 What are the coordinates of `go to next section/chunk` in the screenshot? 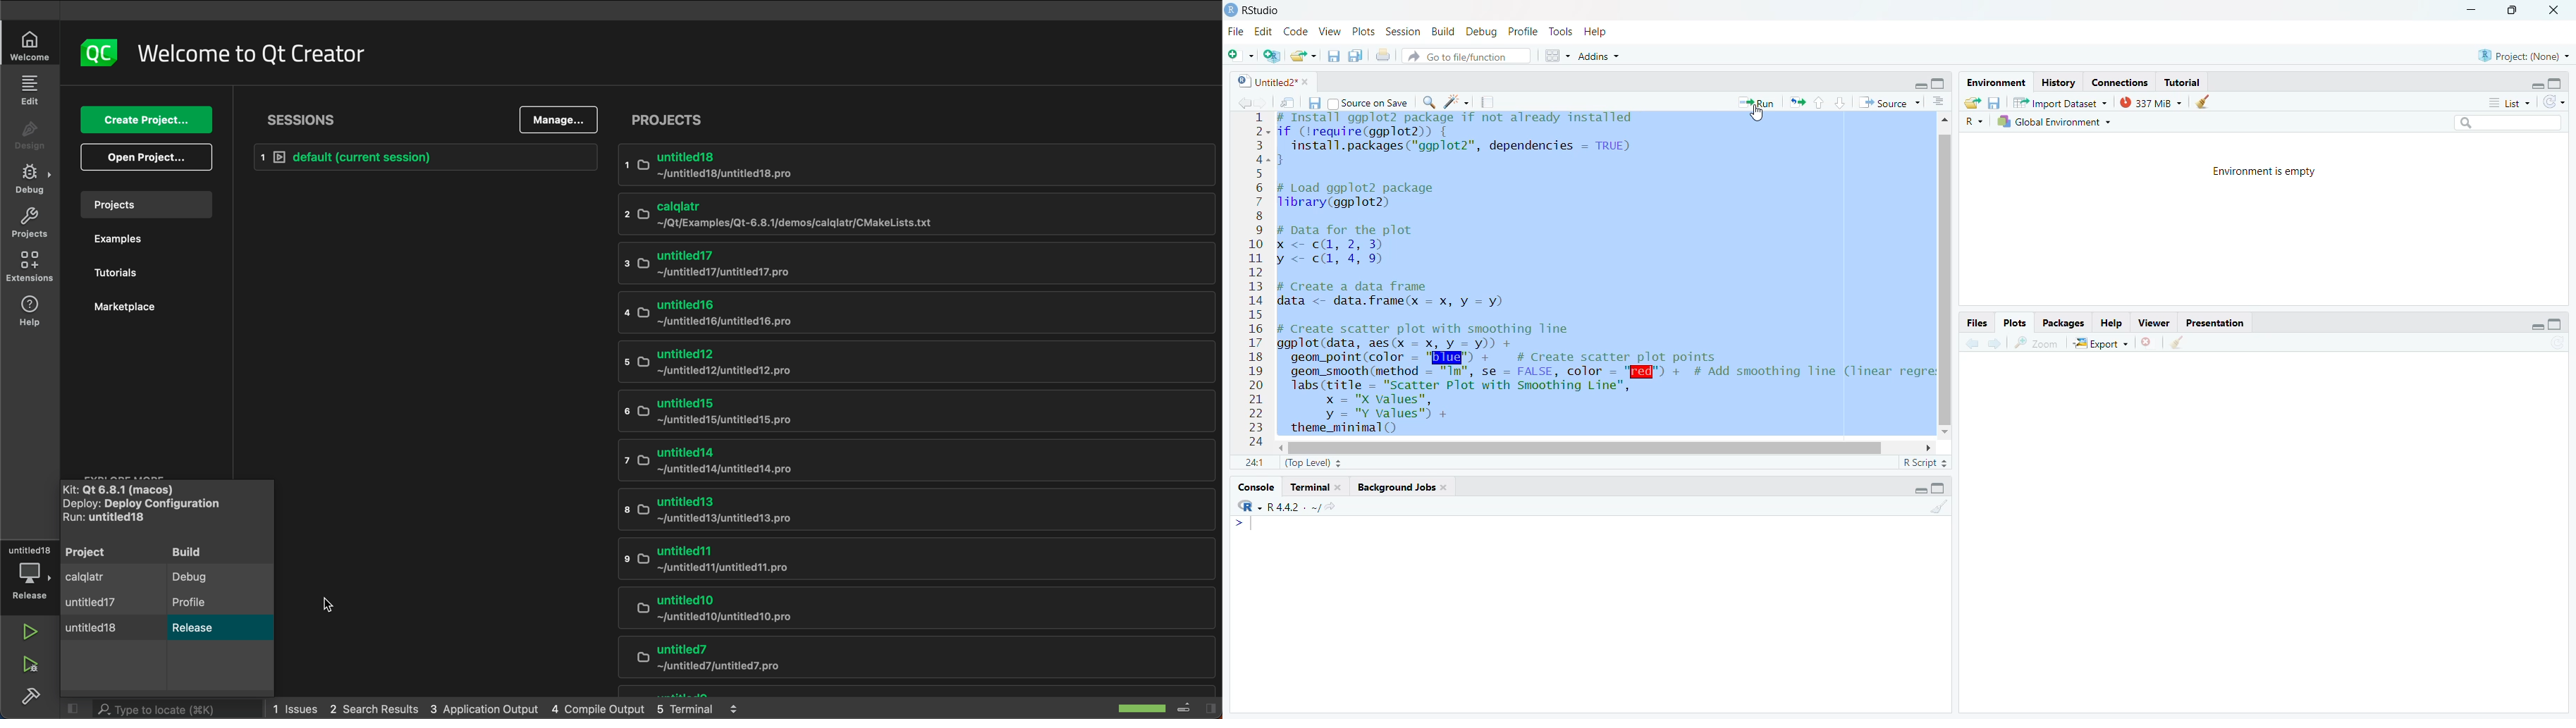 It's located at (1842, 103).